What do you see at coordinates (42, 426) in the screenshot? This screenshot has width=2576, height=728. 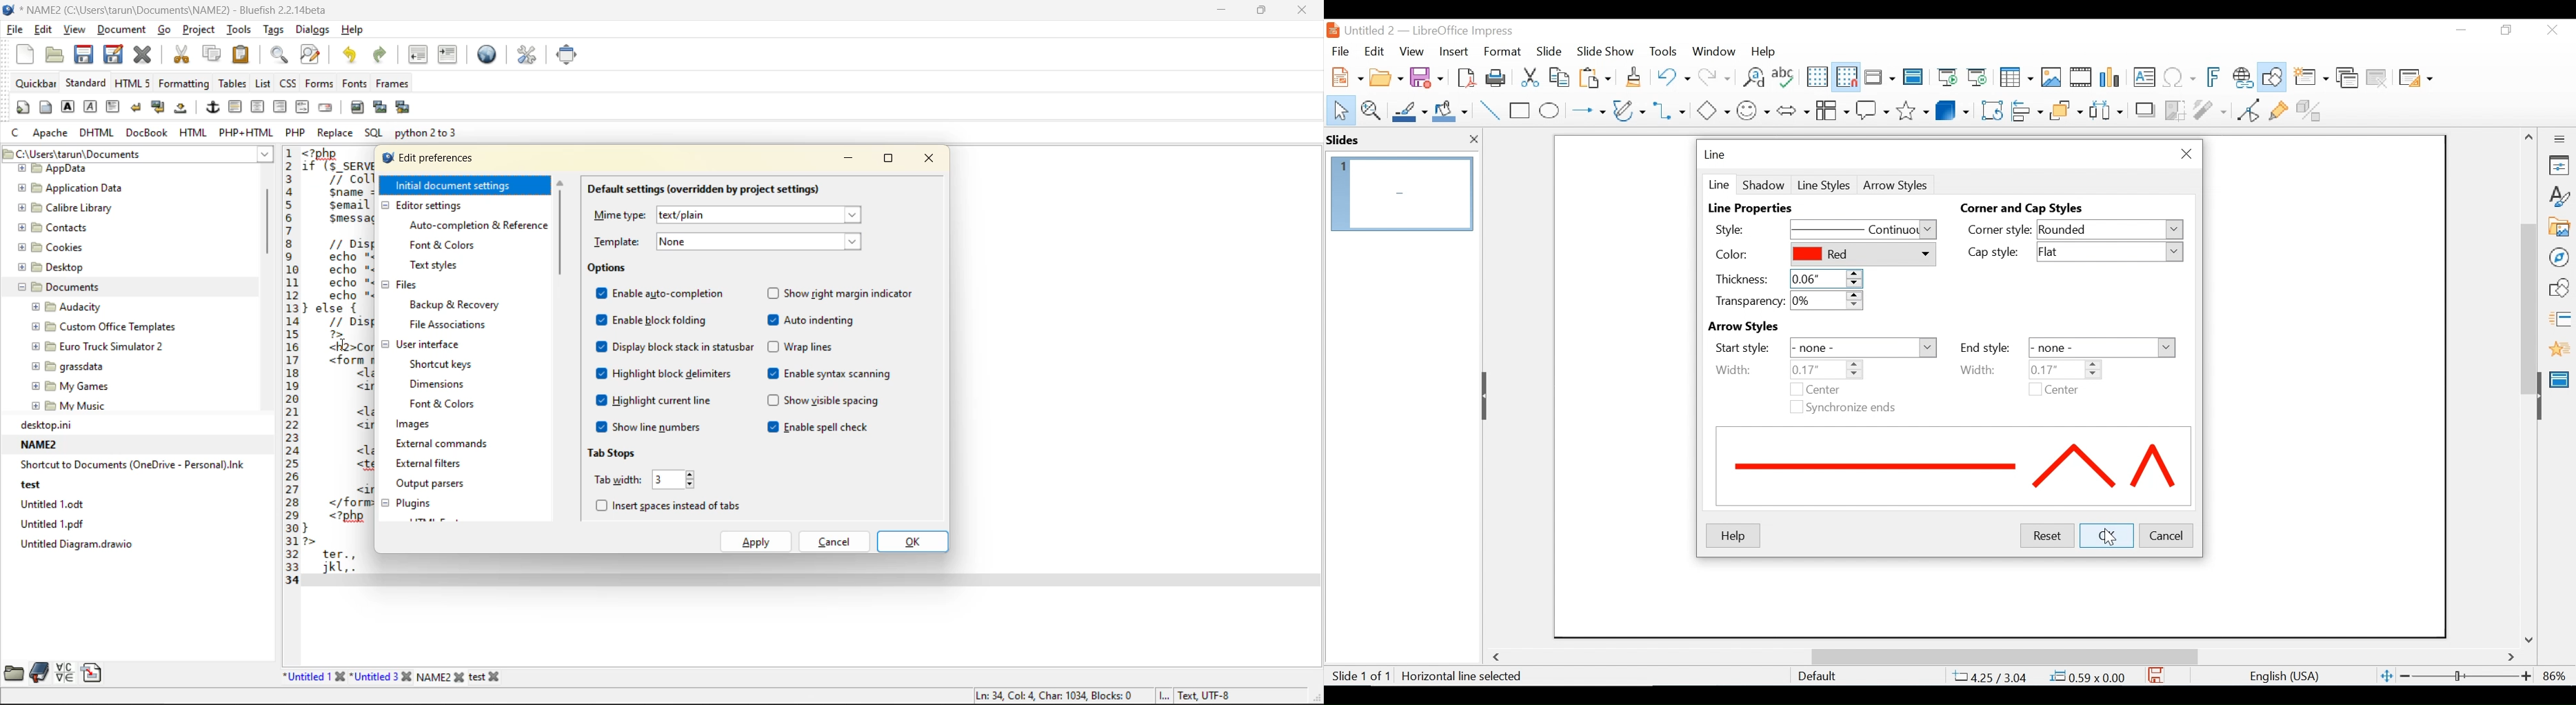 I see `desktop.ni` at bounding box center [42, 426].